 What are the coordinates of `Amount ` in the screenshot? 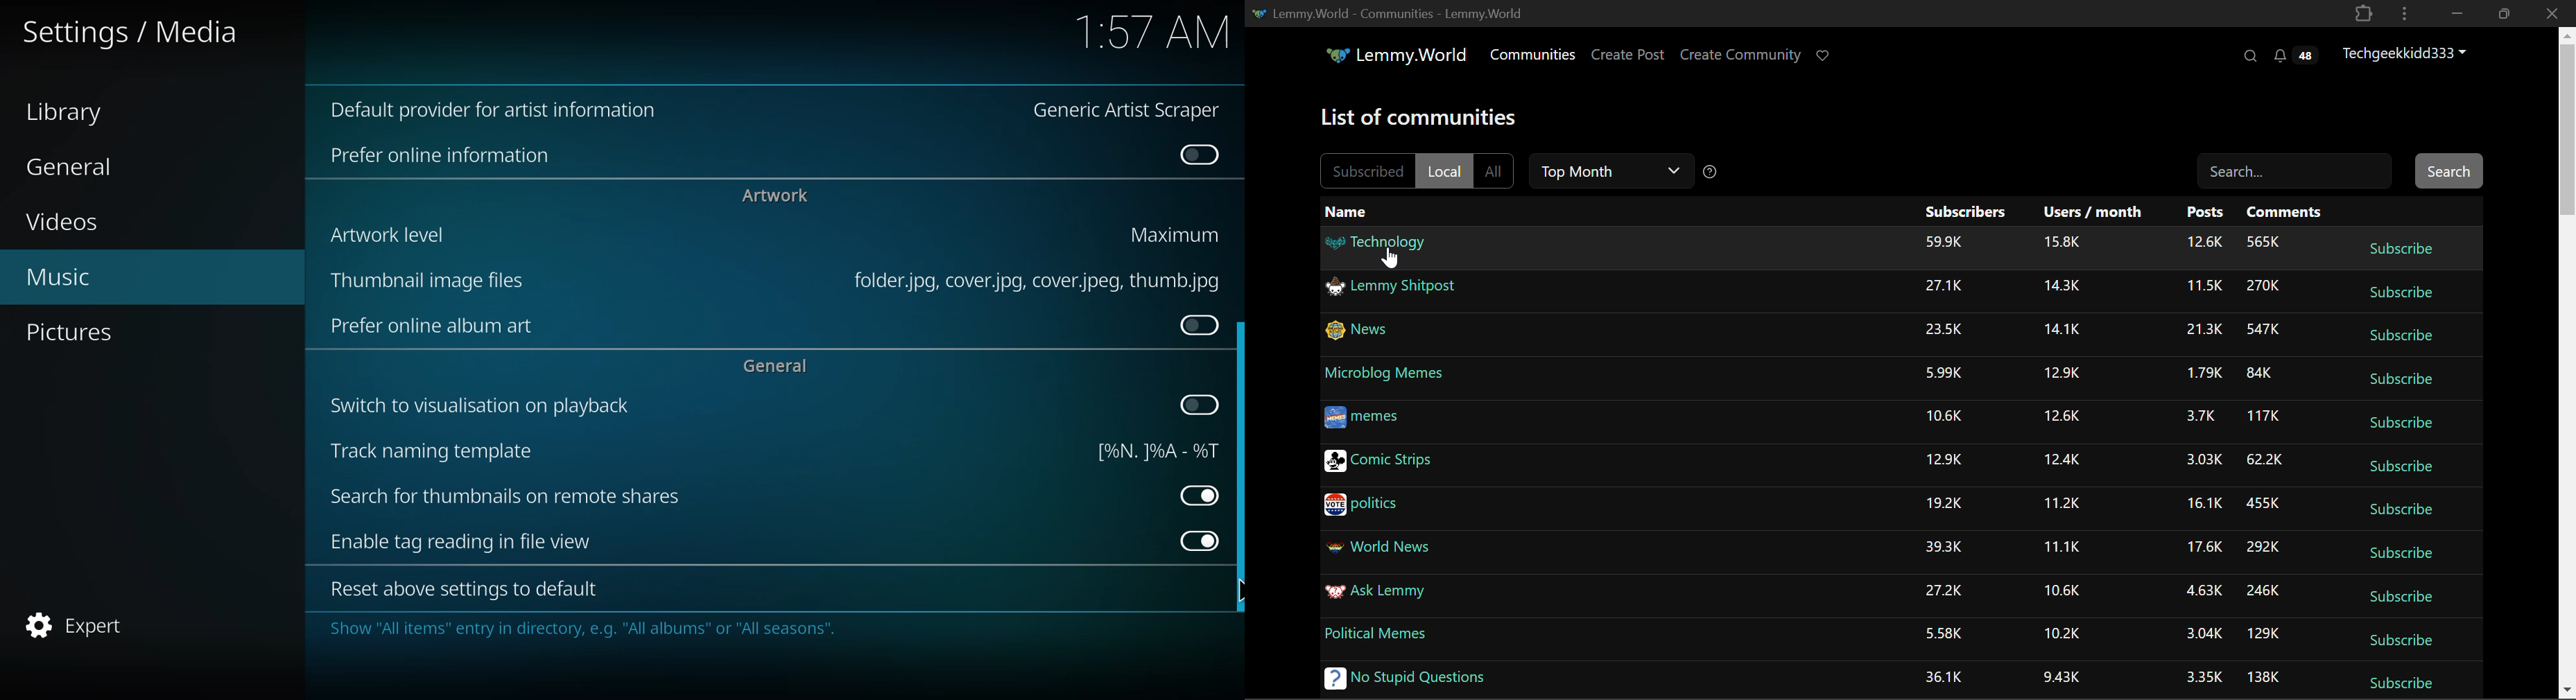 It's located at (2202, 288).